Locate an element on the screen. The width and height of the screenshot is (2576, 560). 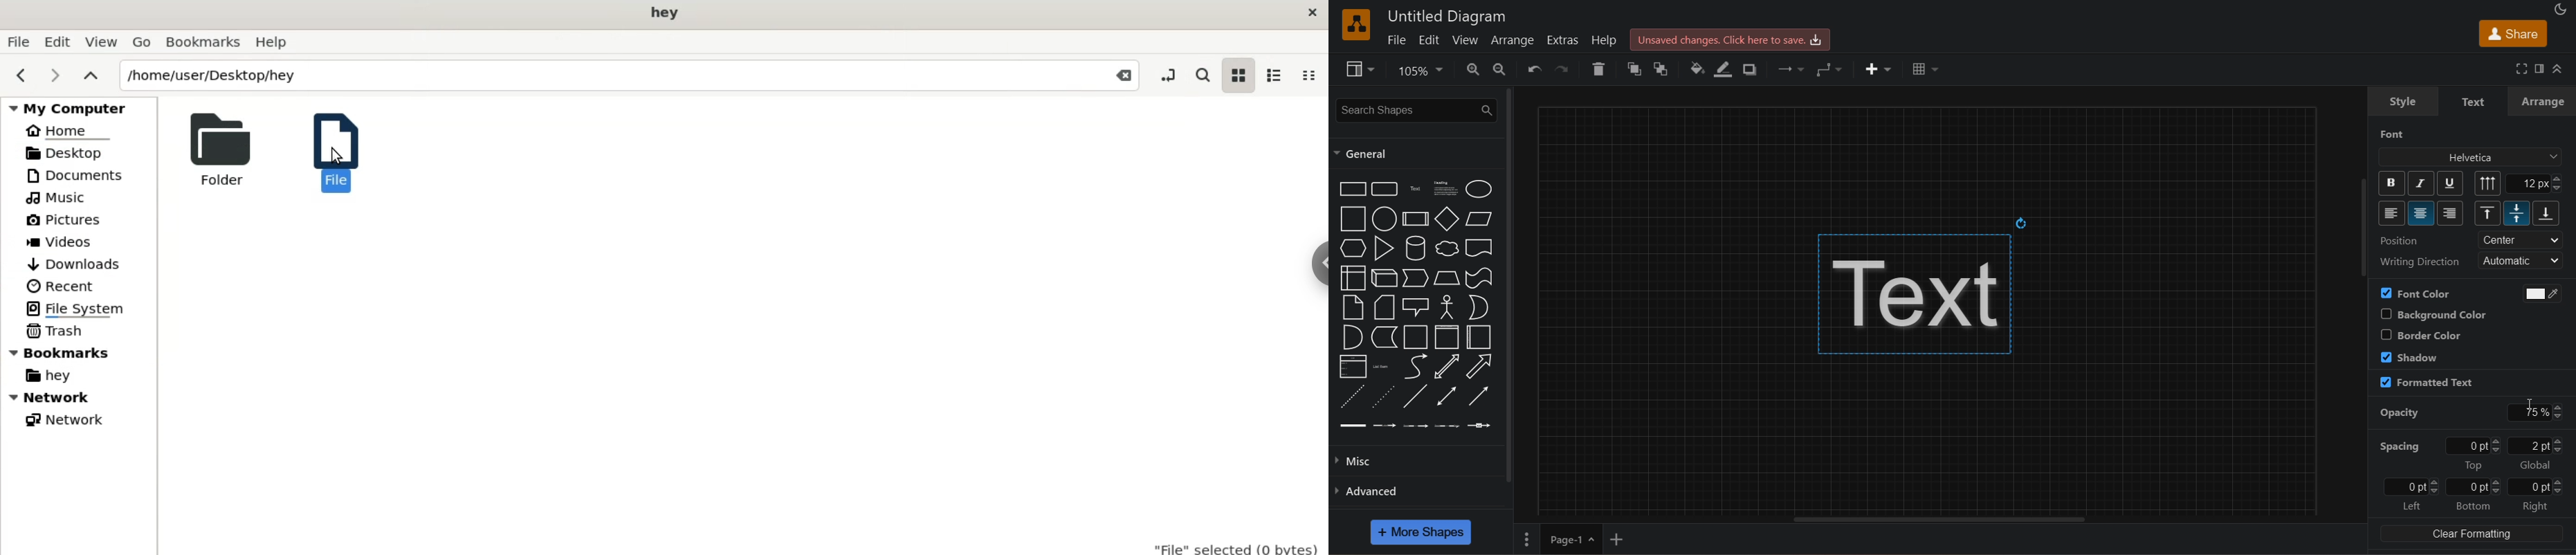
clear formatting is located at coordinates (2471, 534).